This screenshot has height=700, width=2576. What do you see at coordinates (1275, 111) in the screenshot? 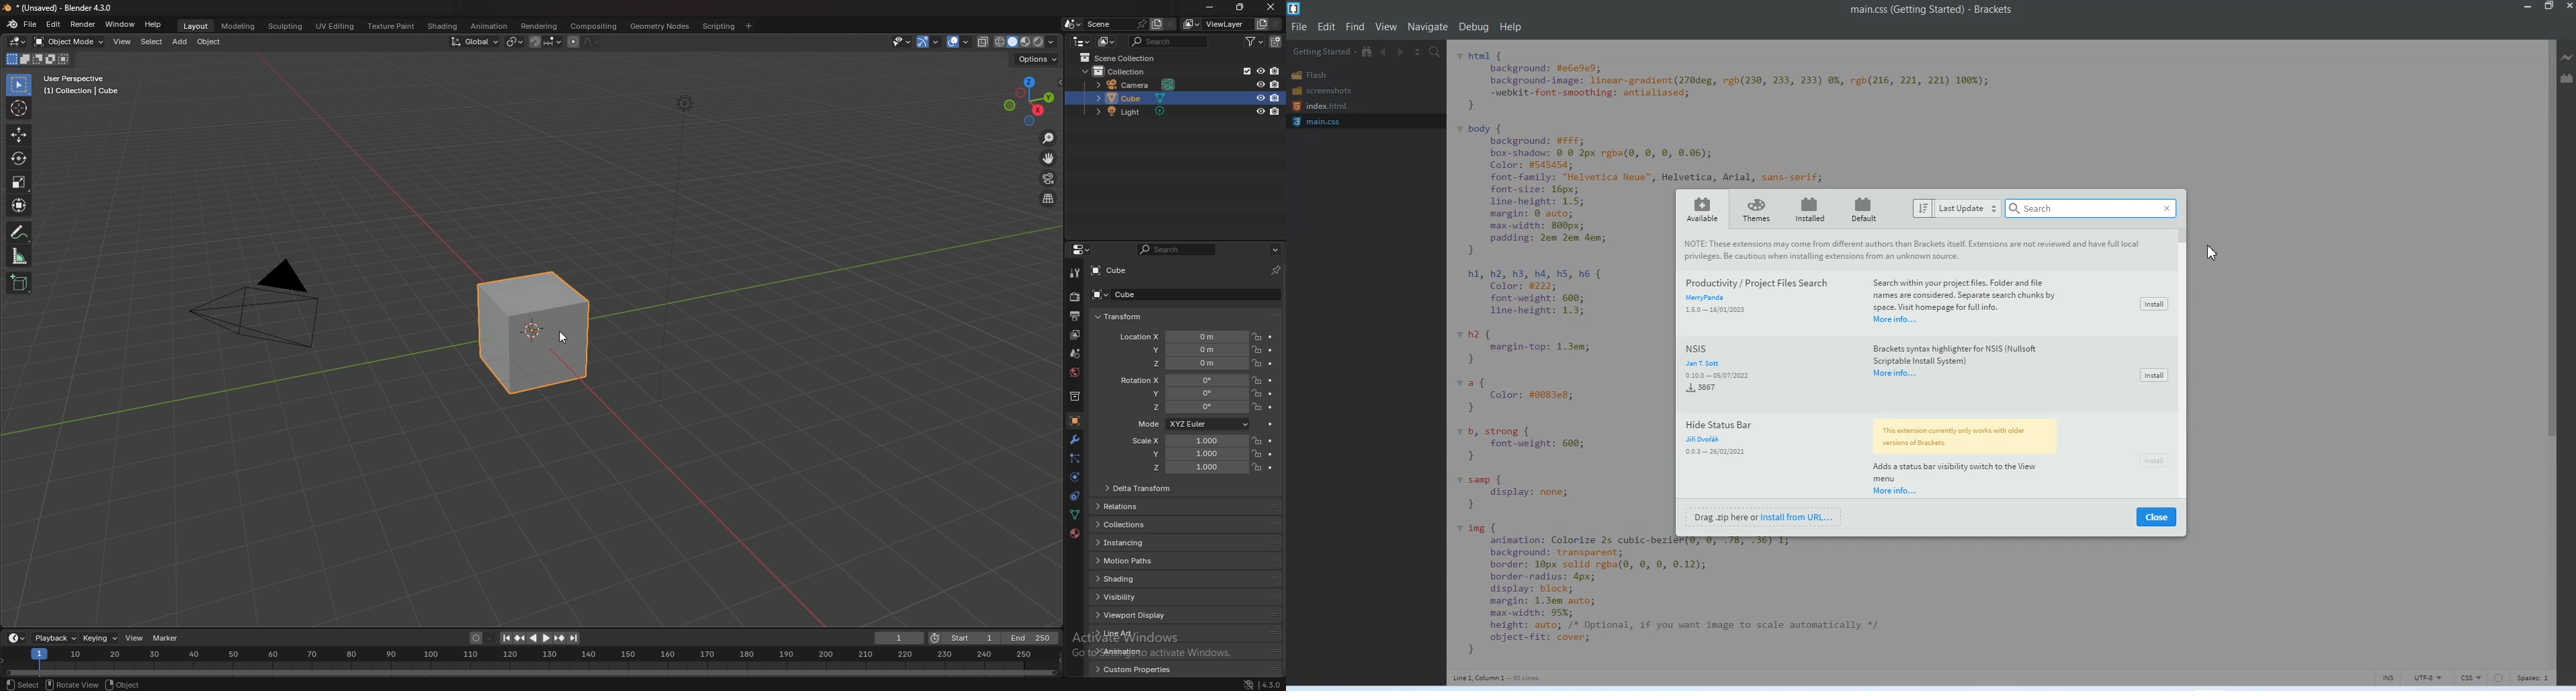
I see `disable in renders` at bounding box center [1275, 111].